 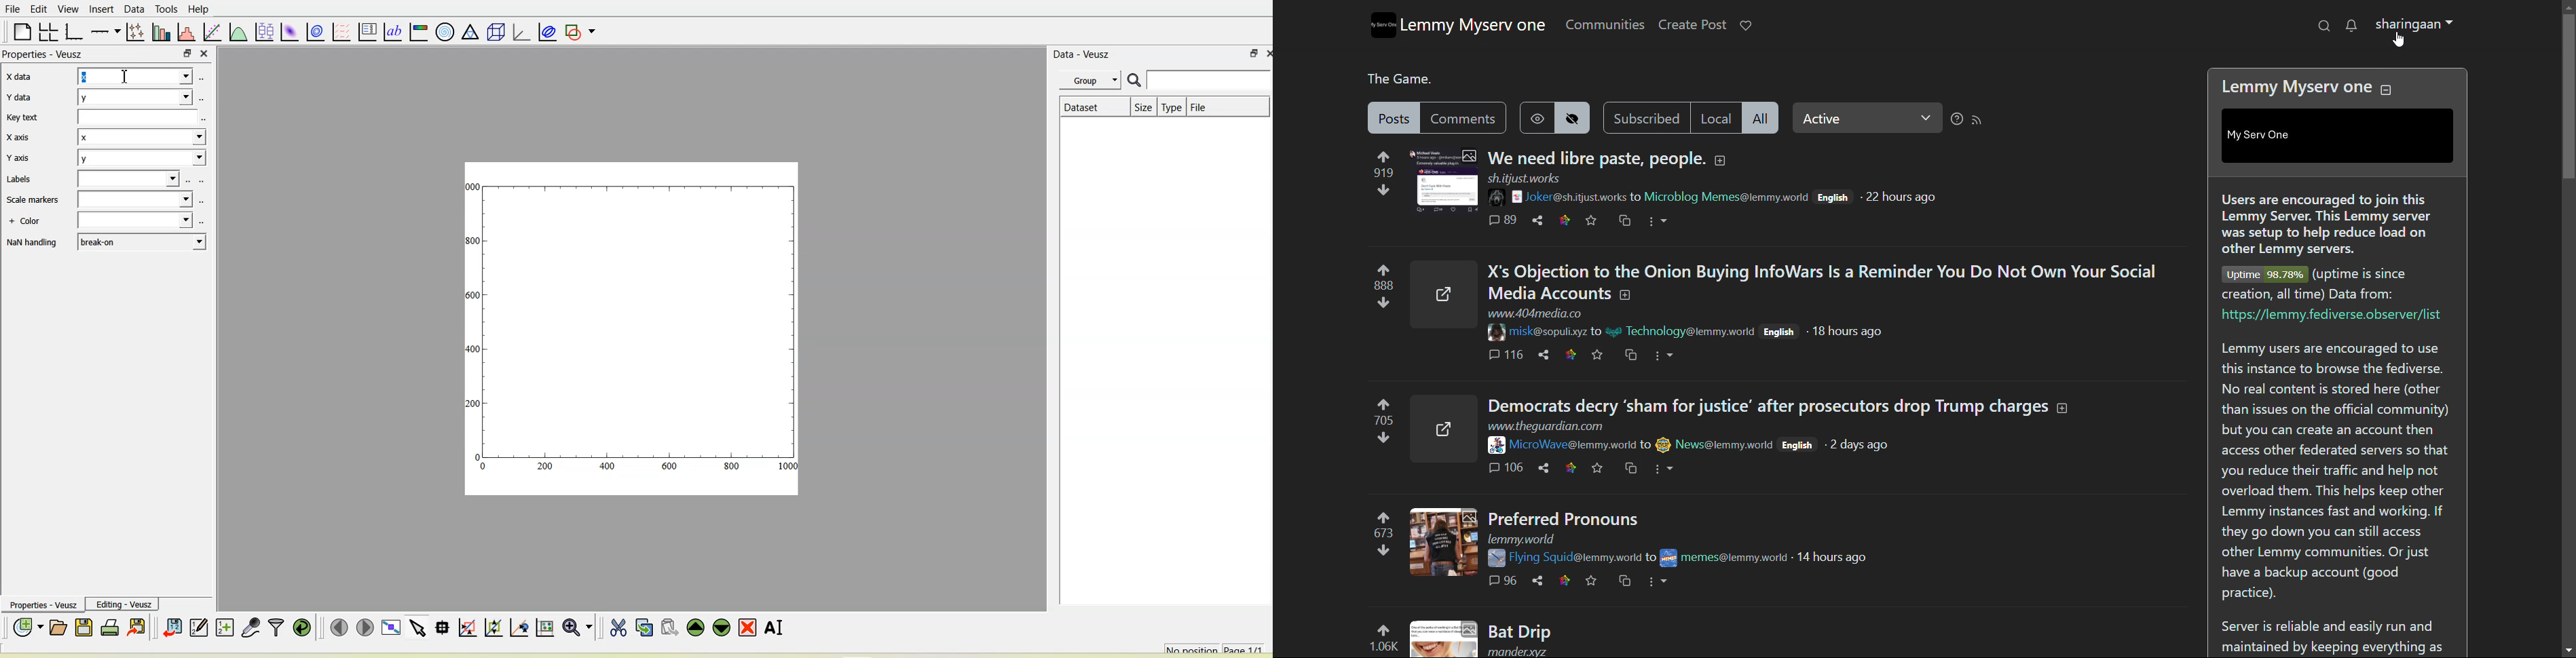 I want to click on share, so click(x=1548, y=354).